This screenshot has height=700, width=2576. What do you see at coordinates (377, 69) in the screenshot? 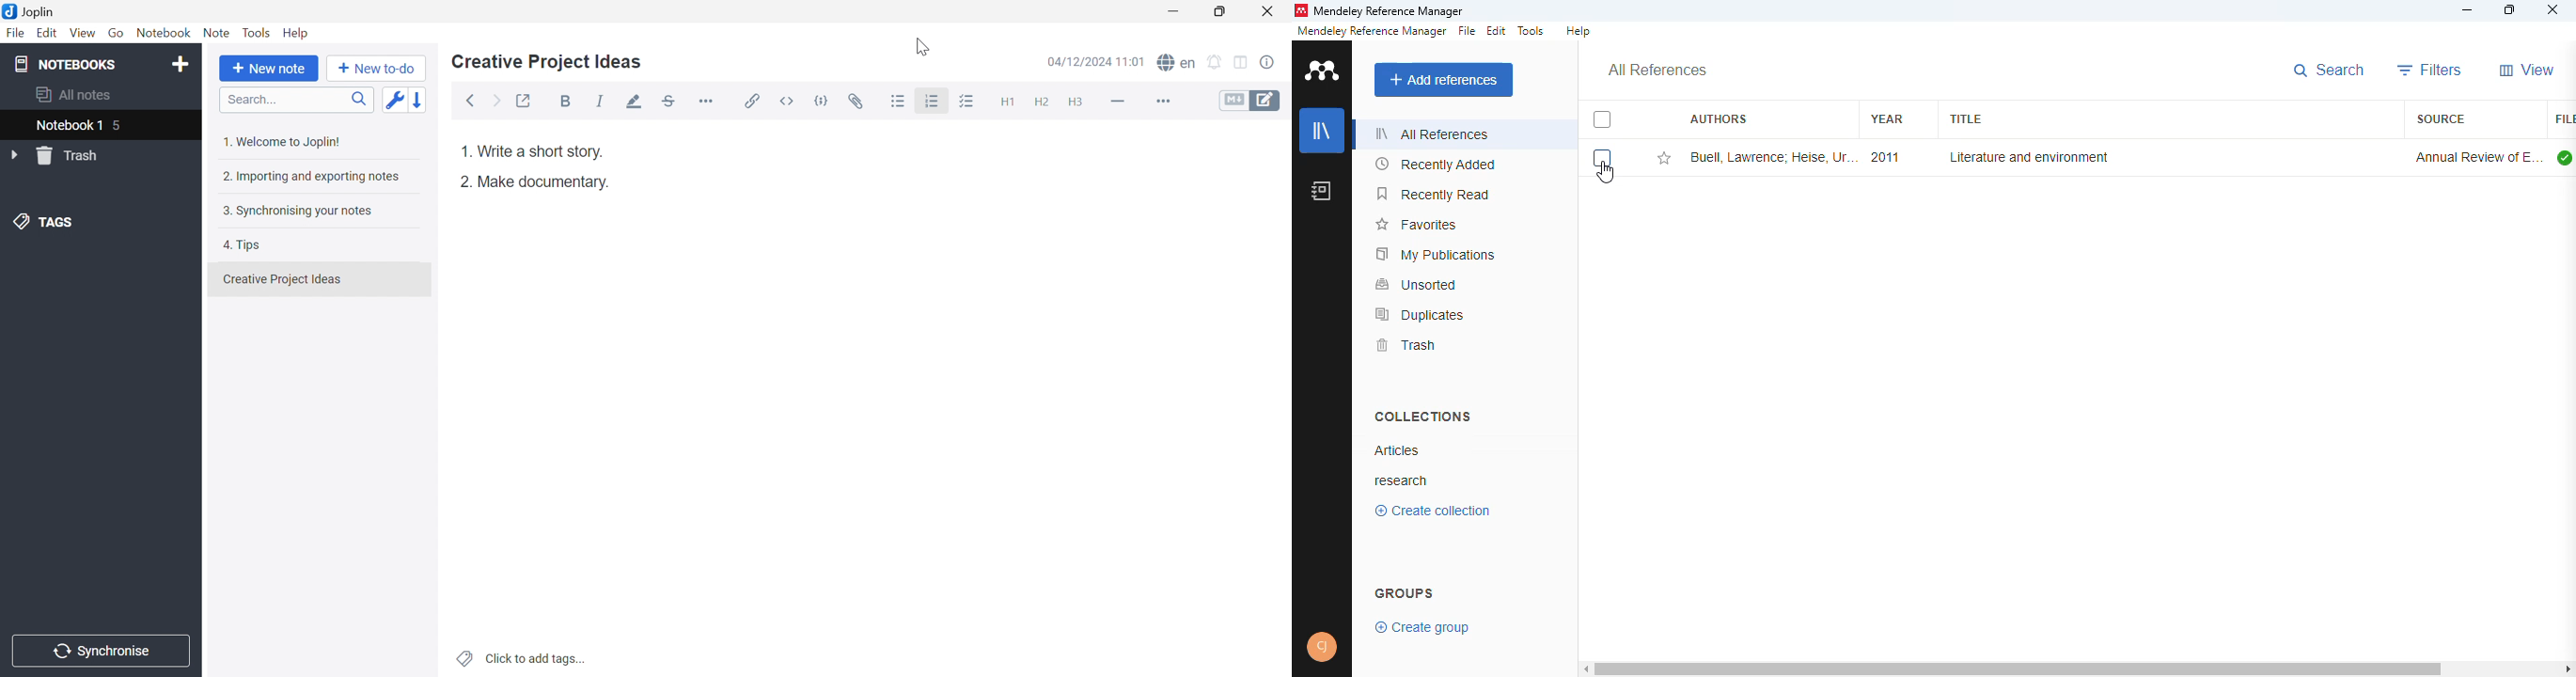
I see `New to-do` at bounding box center [377, 69].